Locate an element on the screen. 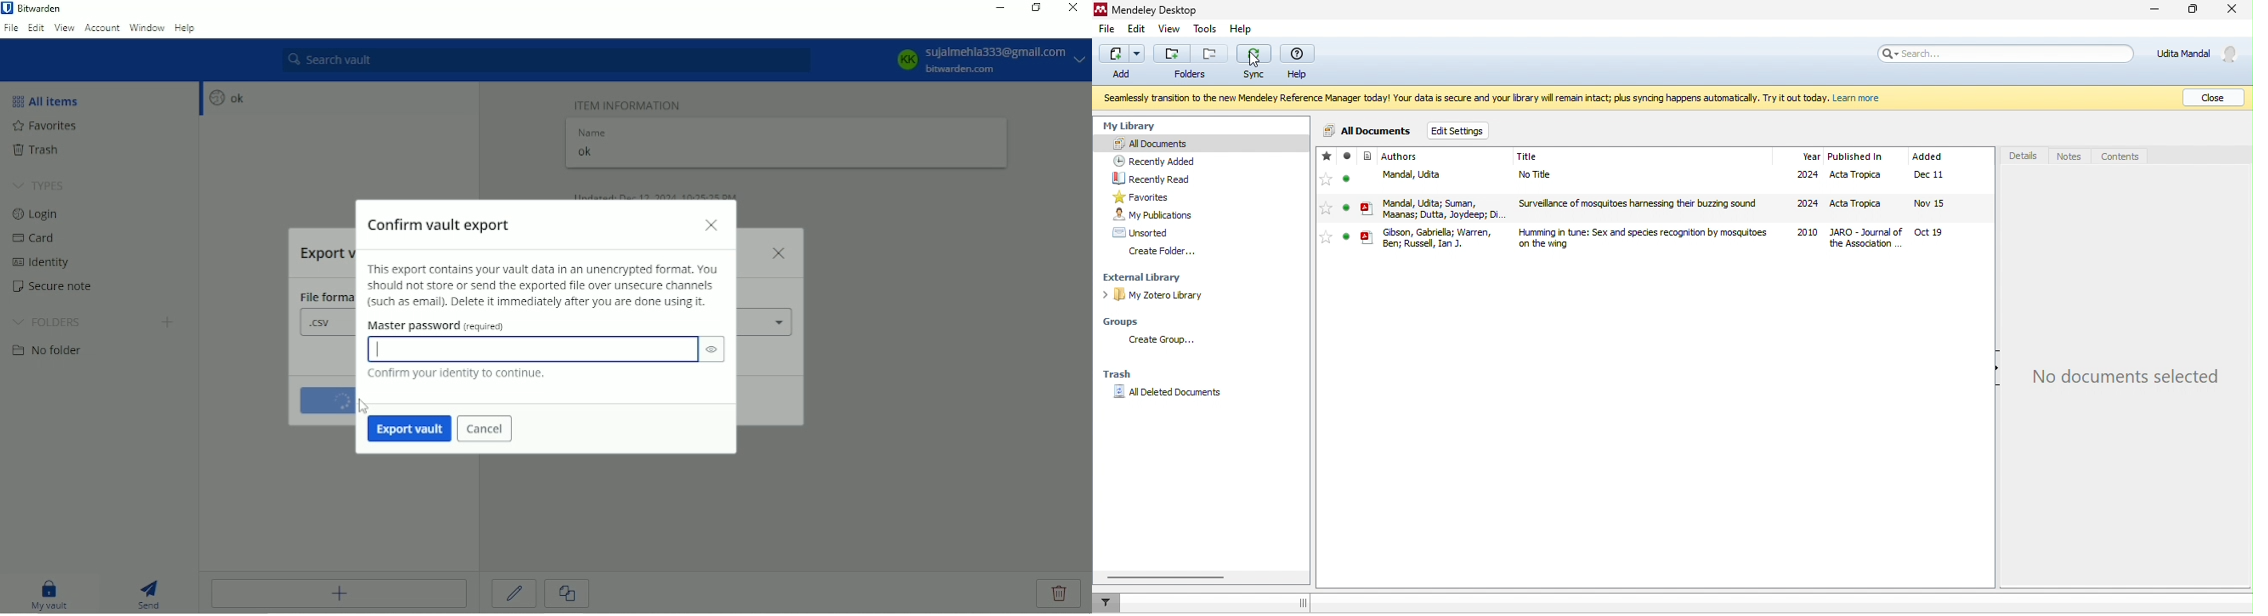 The image size is (2268, 616). ok is located at coordinates (224, 98).